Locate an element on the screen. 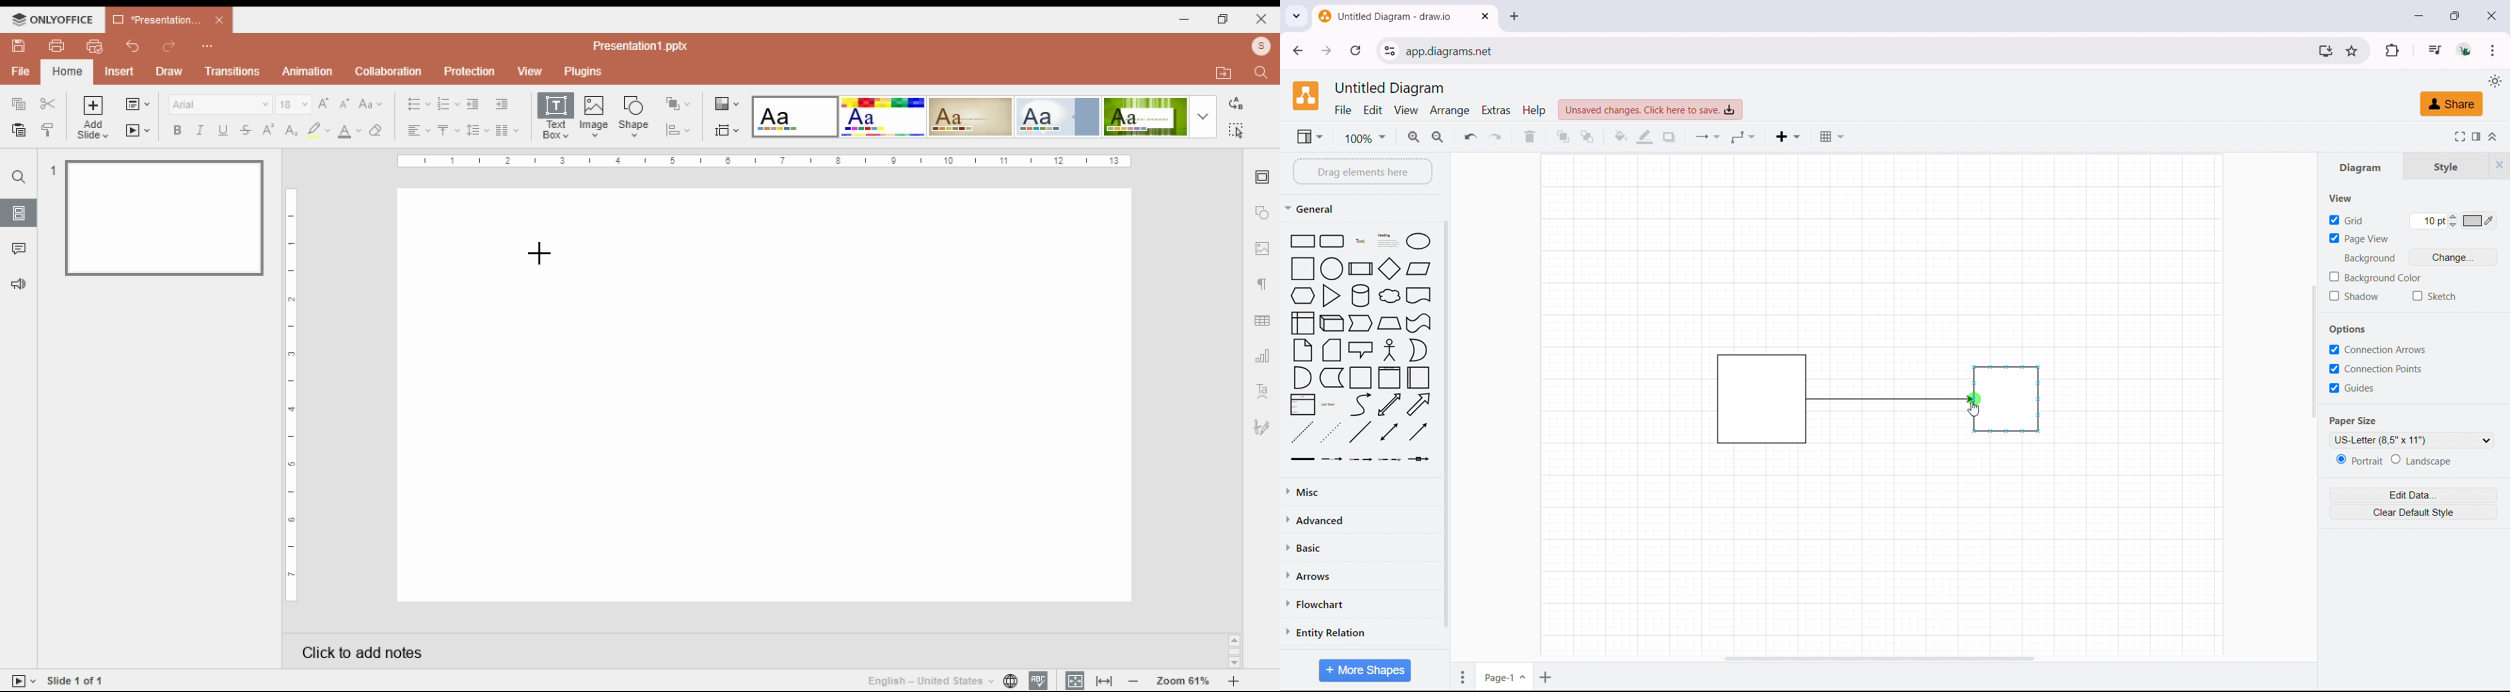 This screenshot has height=700, width=2520. image settings is located at coordinates (1261, 250).